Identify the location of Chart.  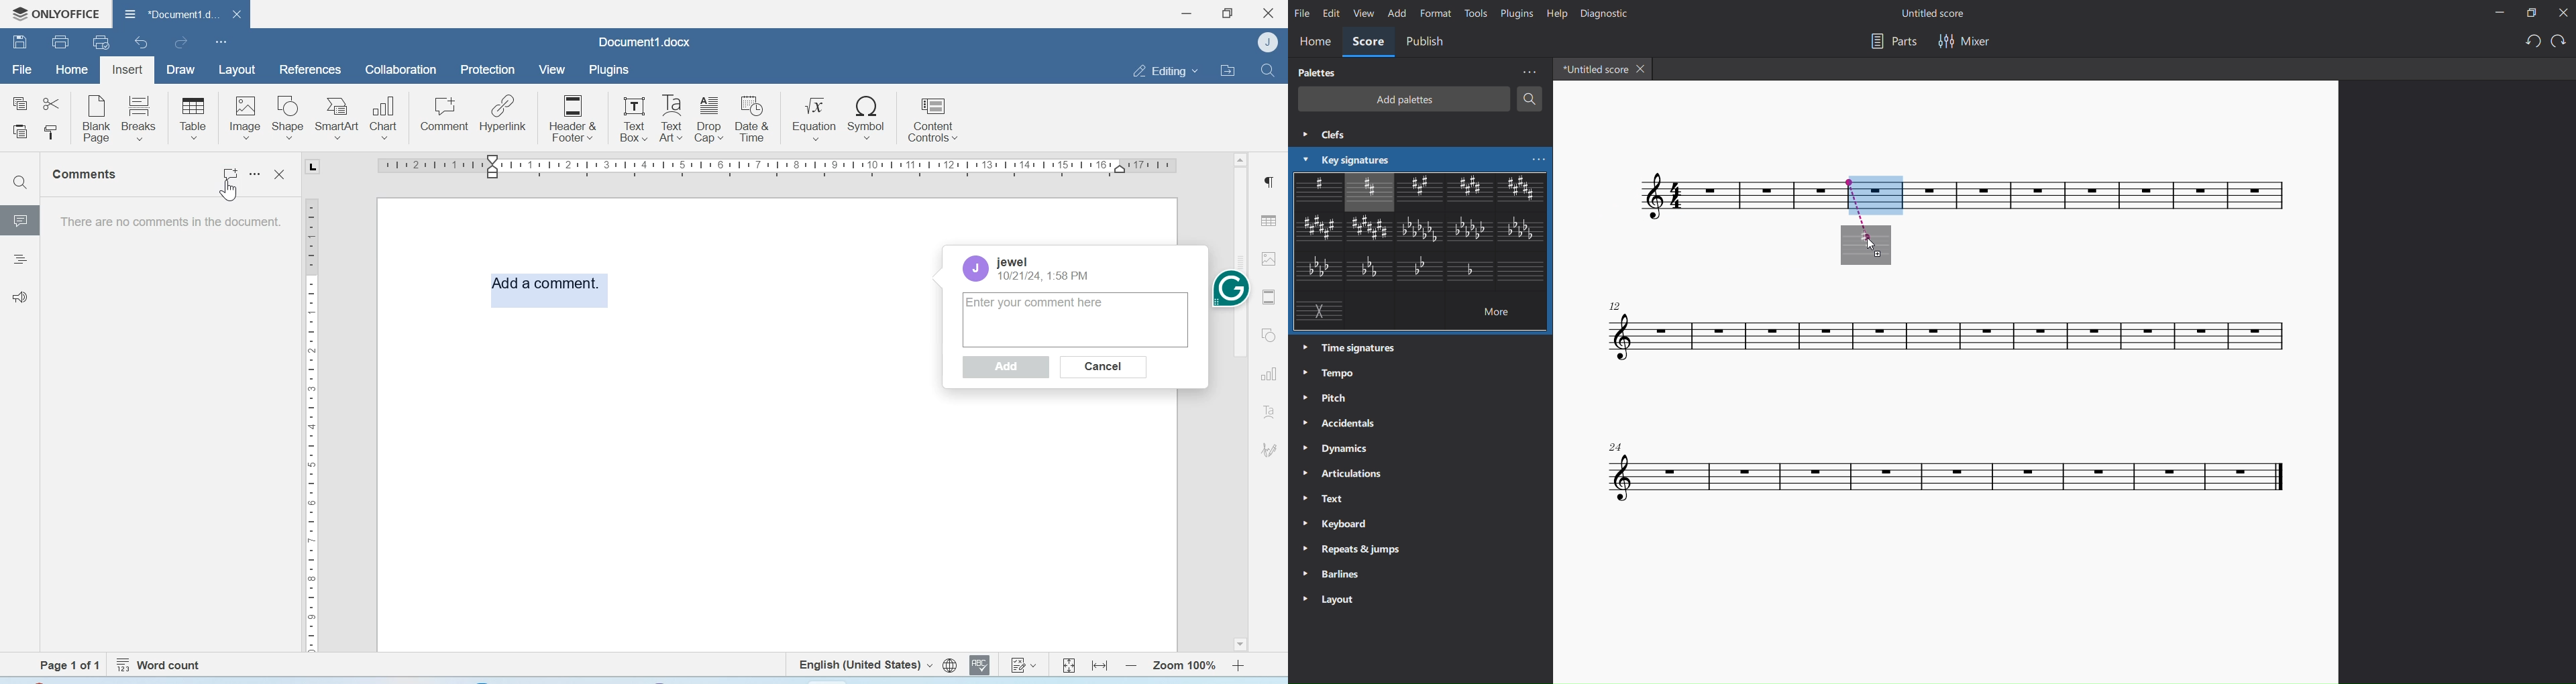
(385, 116).